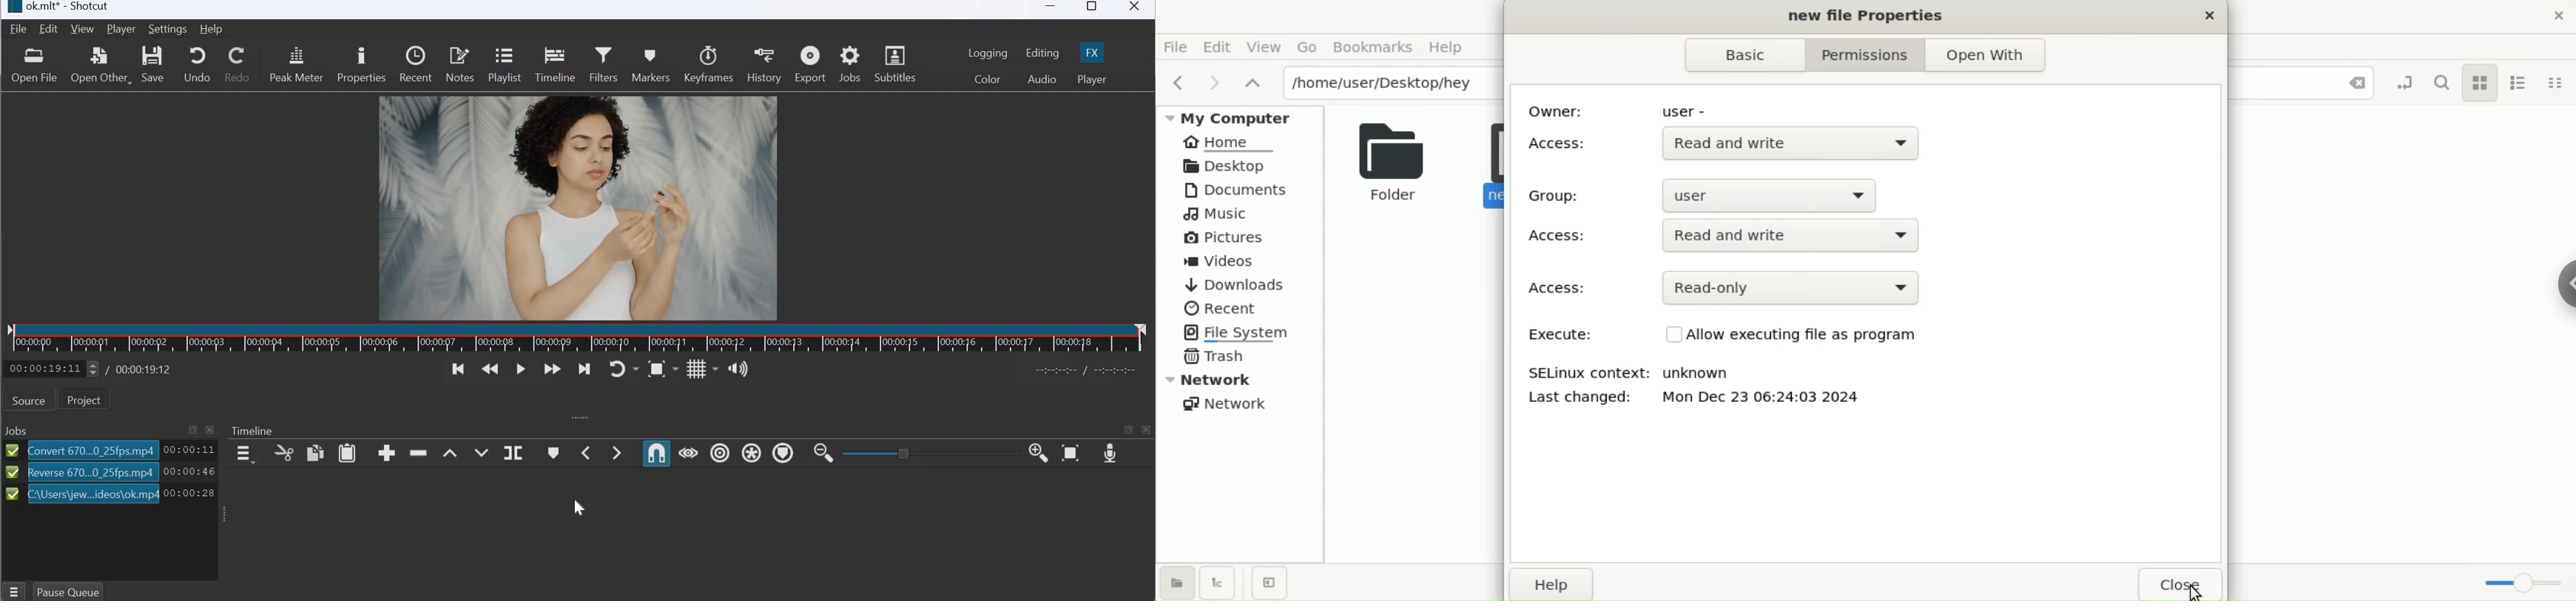  Describe the element at coordinates (924, 452) in the screenshot. I see `toggle` at that location.